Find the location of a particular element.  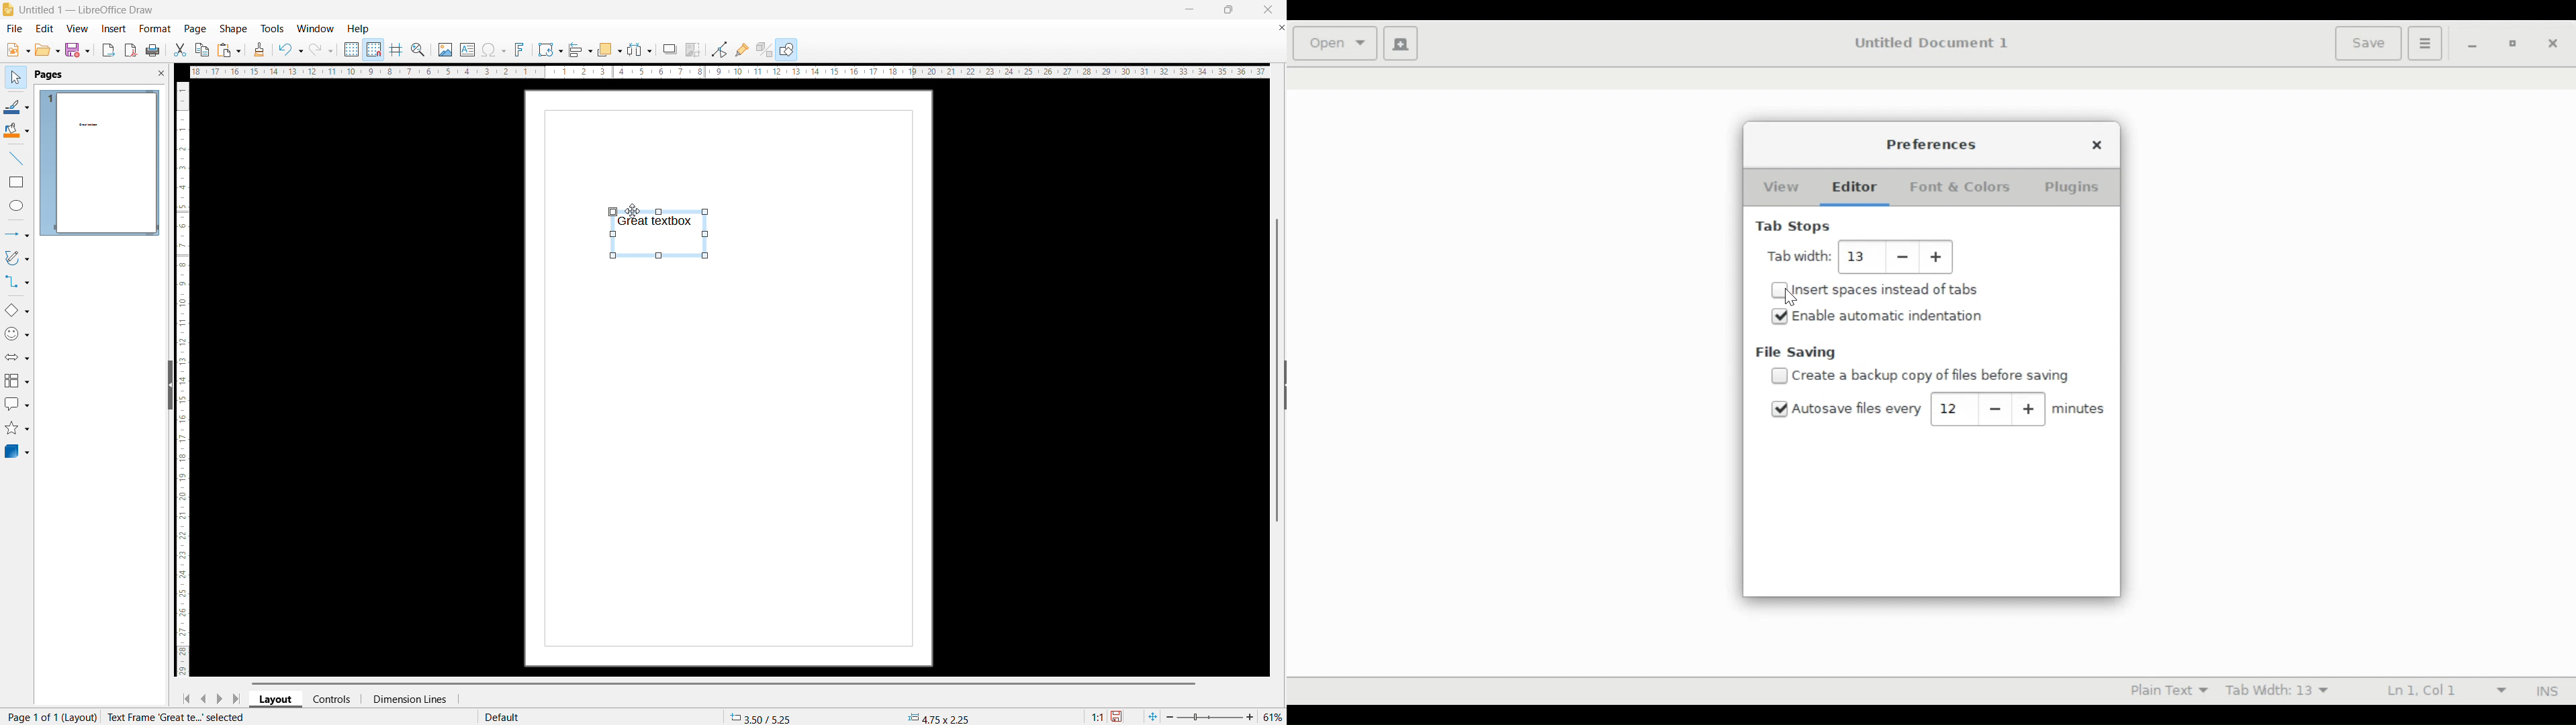

Adjust Tab width is located at coordinates (1857, 256).